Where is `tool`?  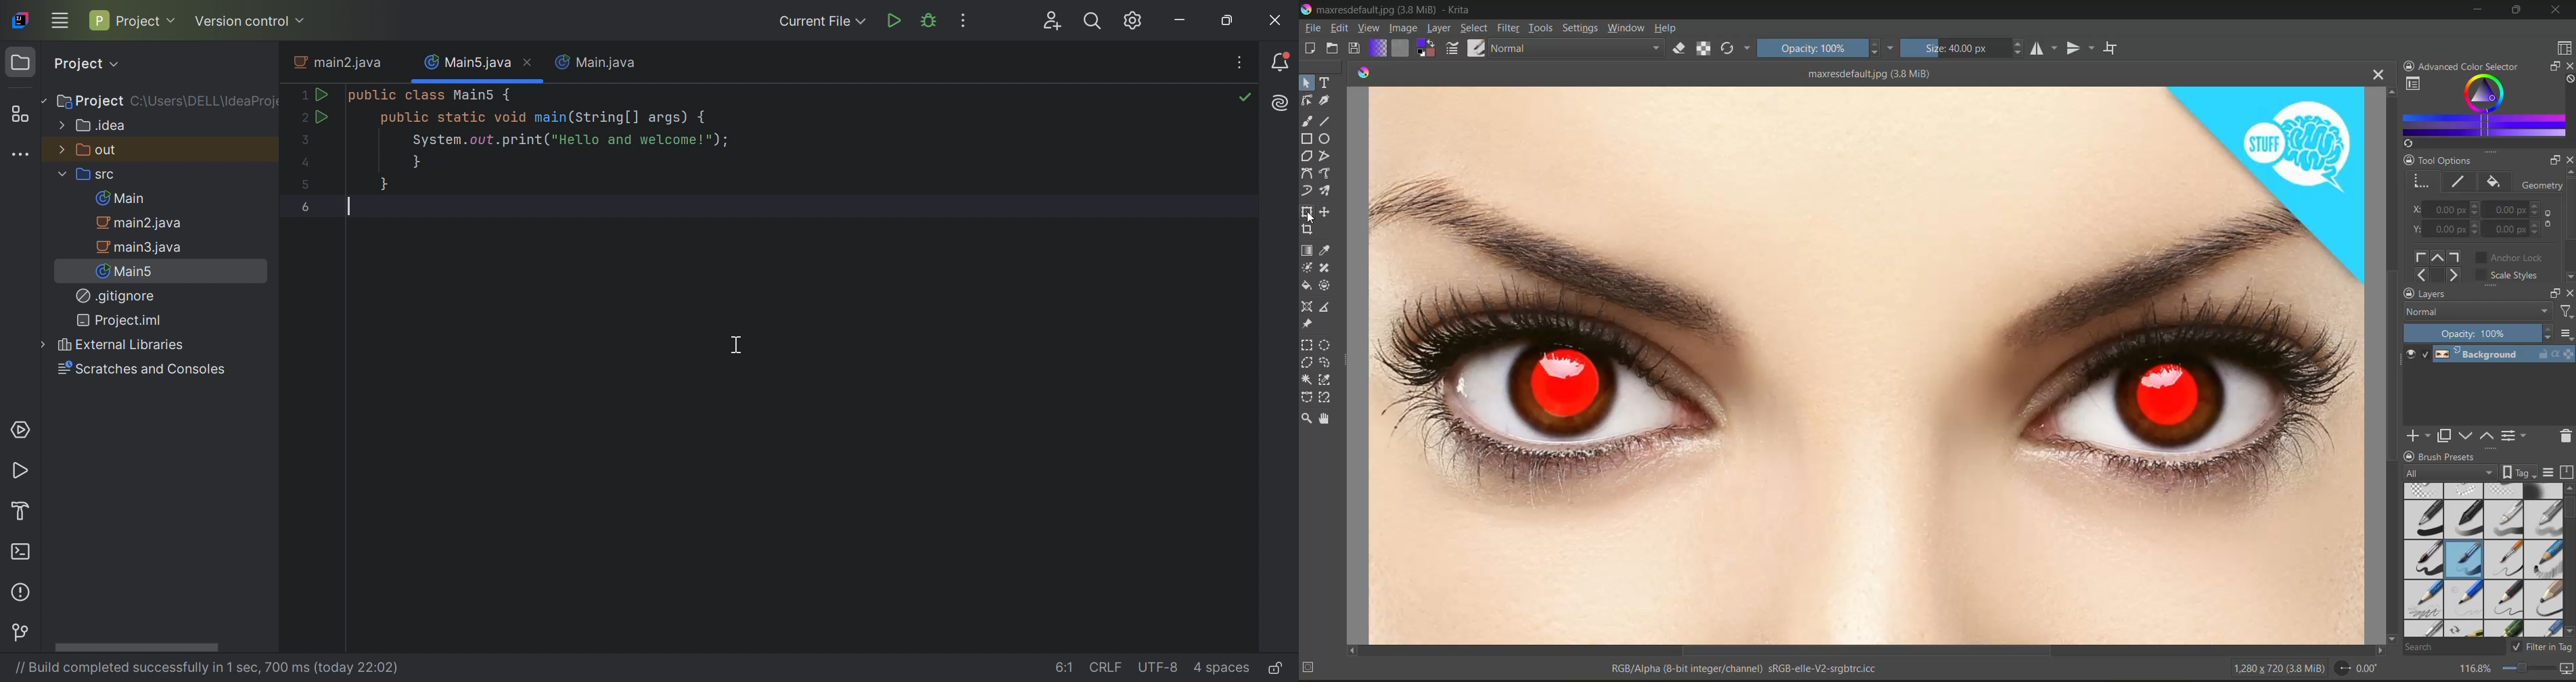
tool is located at coordinates (1329, 249).